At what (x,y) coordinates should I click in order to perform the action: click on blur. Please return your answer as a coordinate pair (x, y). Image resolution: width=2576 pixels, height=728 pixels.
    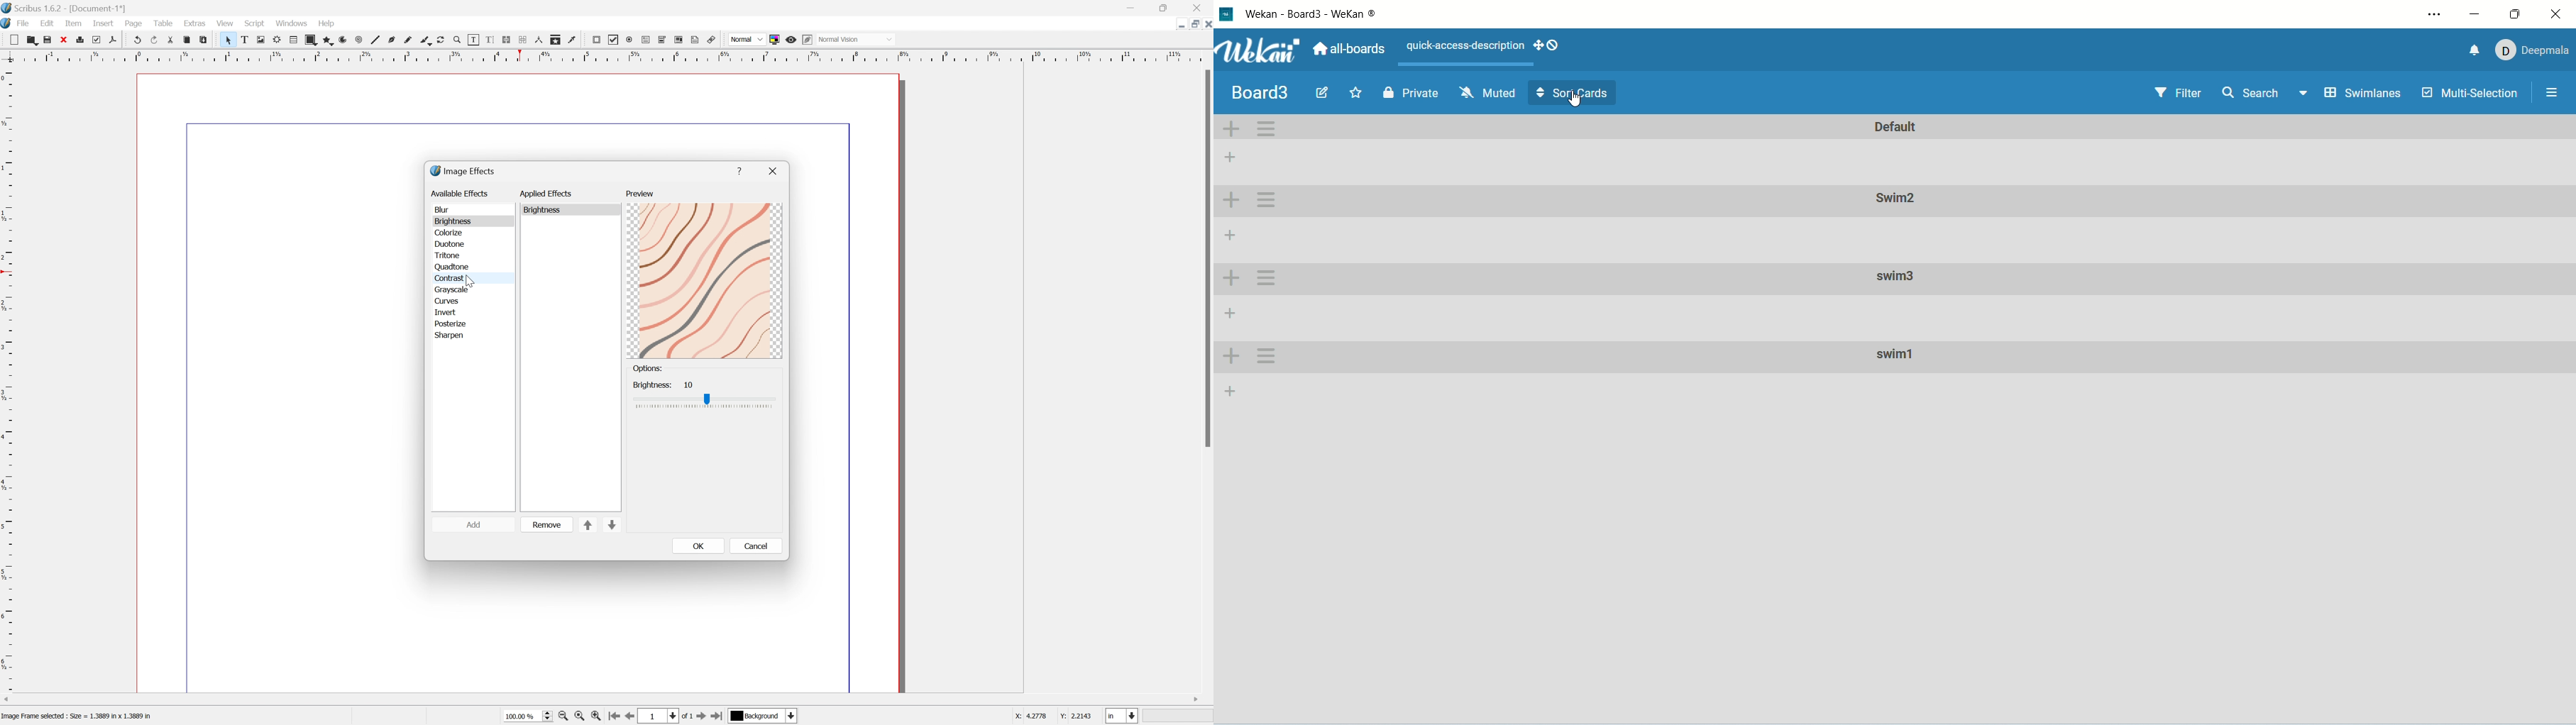
    Looking at the image, I should click on (445, 208).